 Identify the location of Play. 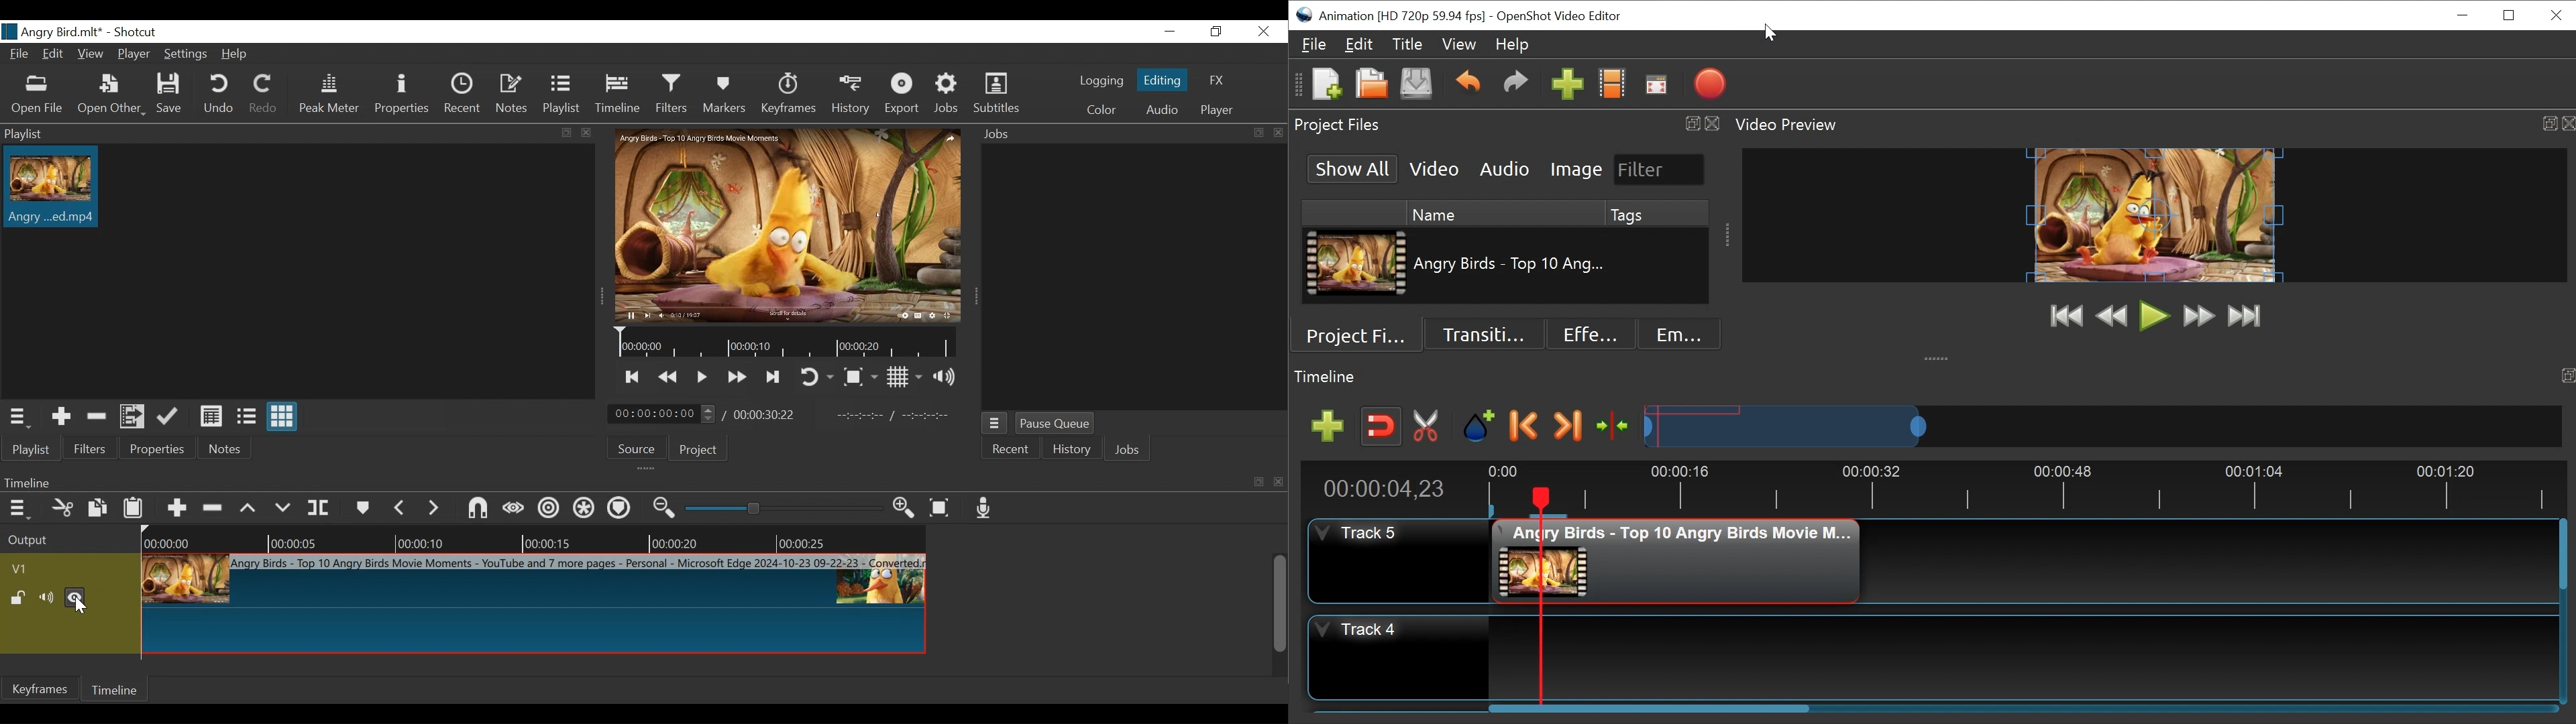
(2153, 316).